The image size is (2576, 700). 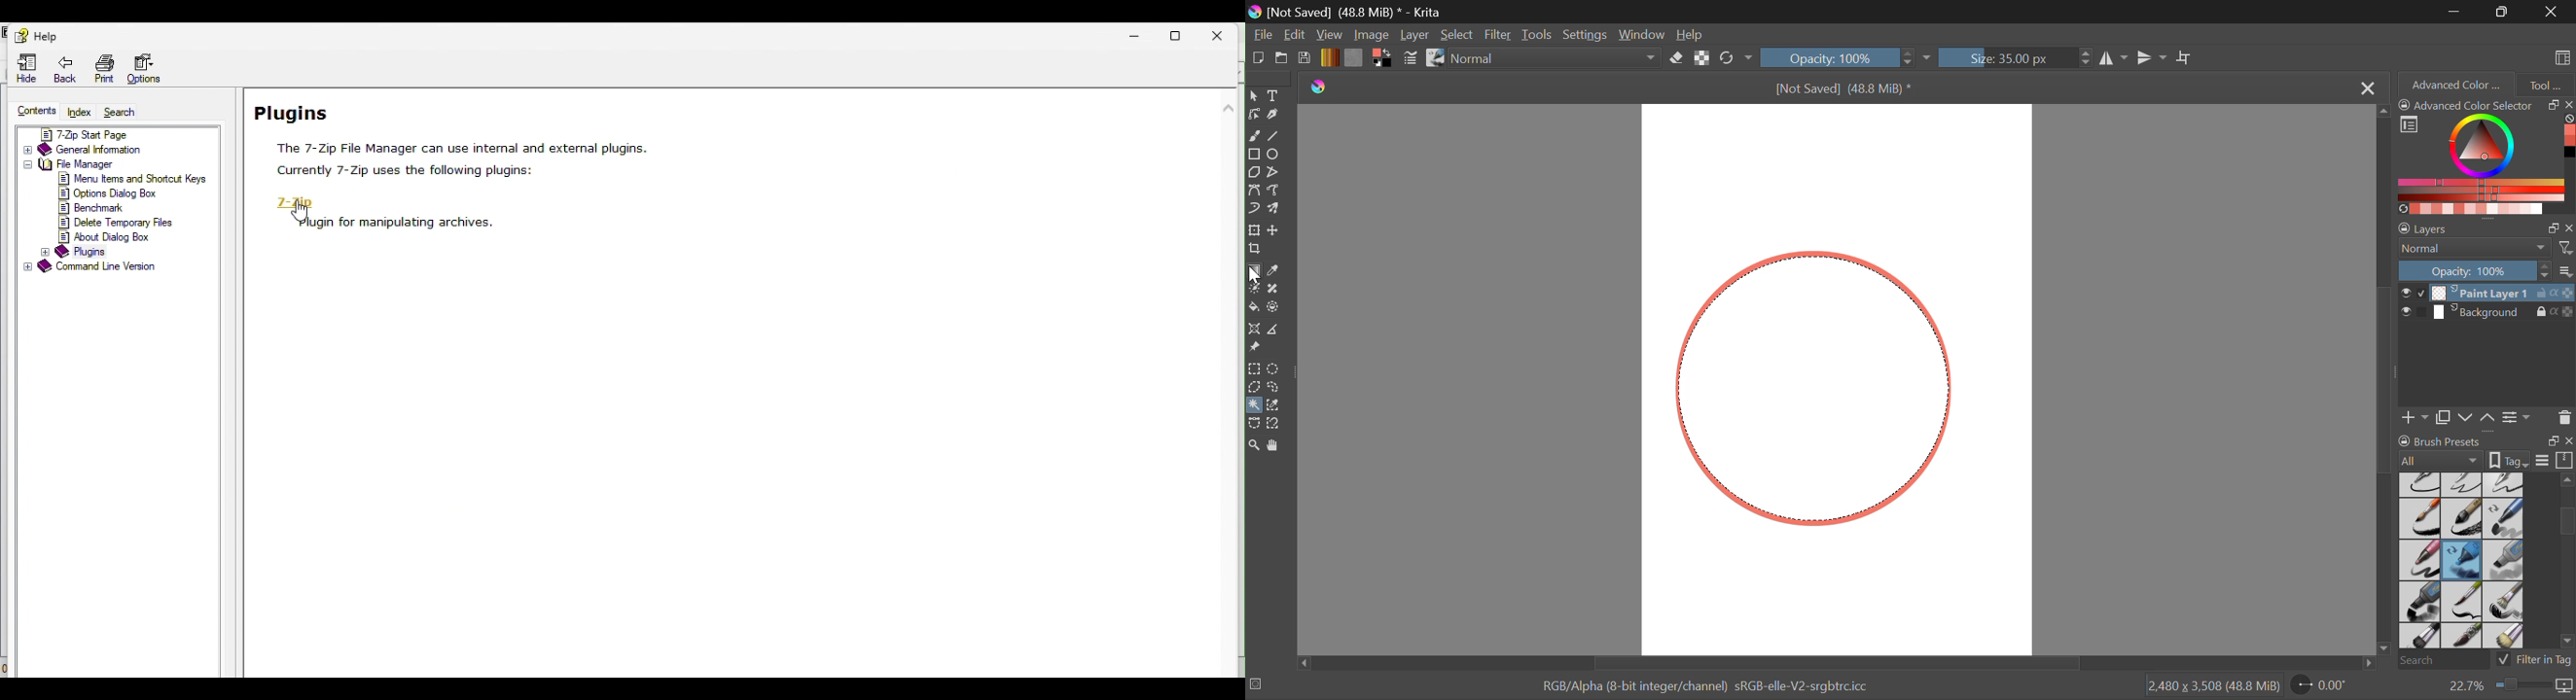 What do you see at coordinates (79, 111) in the screenshot?
I see `Index` at bounding box center [79, 111].